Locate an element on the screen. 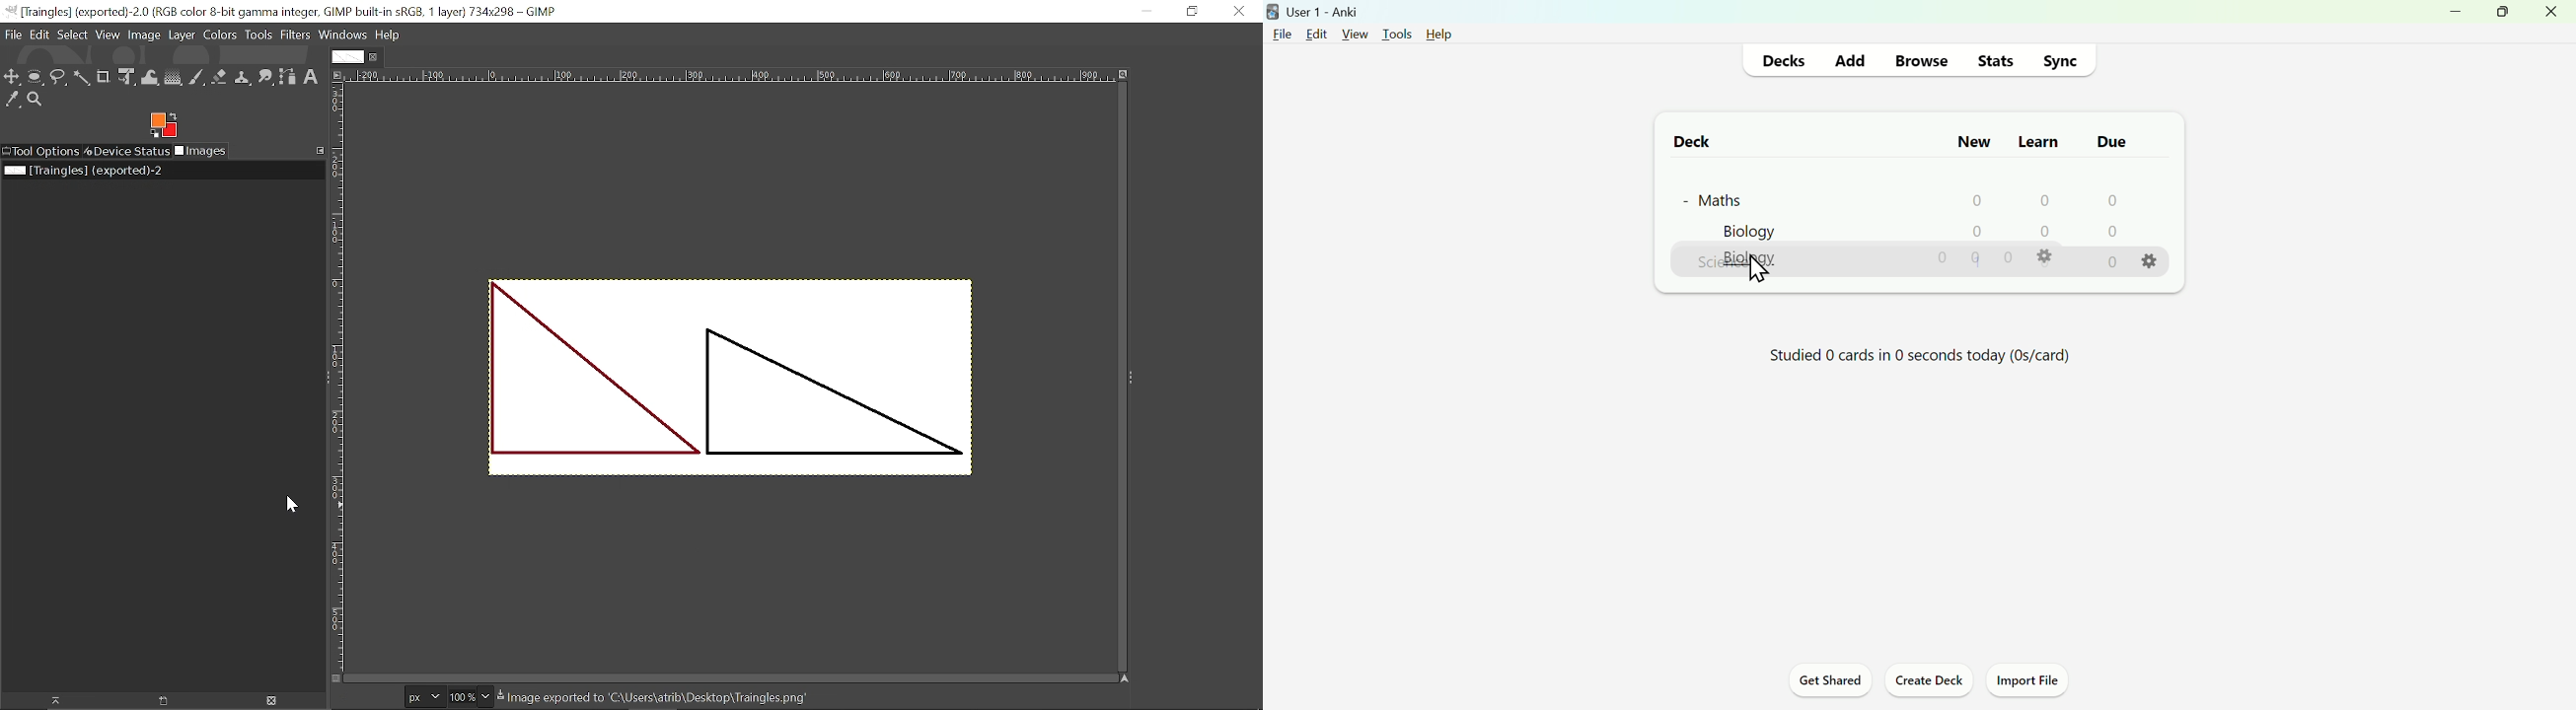 The width and height of the screenshot is (2576, 728). New is located at coordinates (1975, 142).